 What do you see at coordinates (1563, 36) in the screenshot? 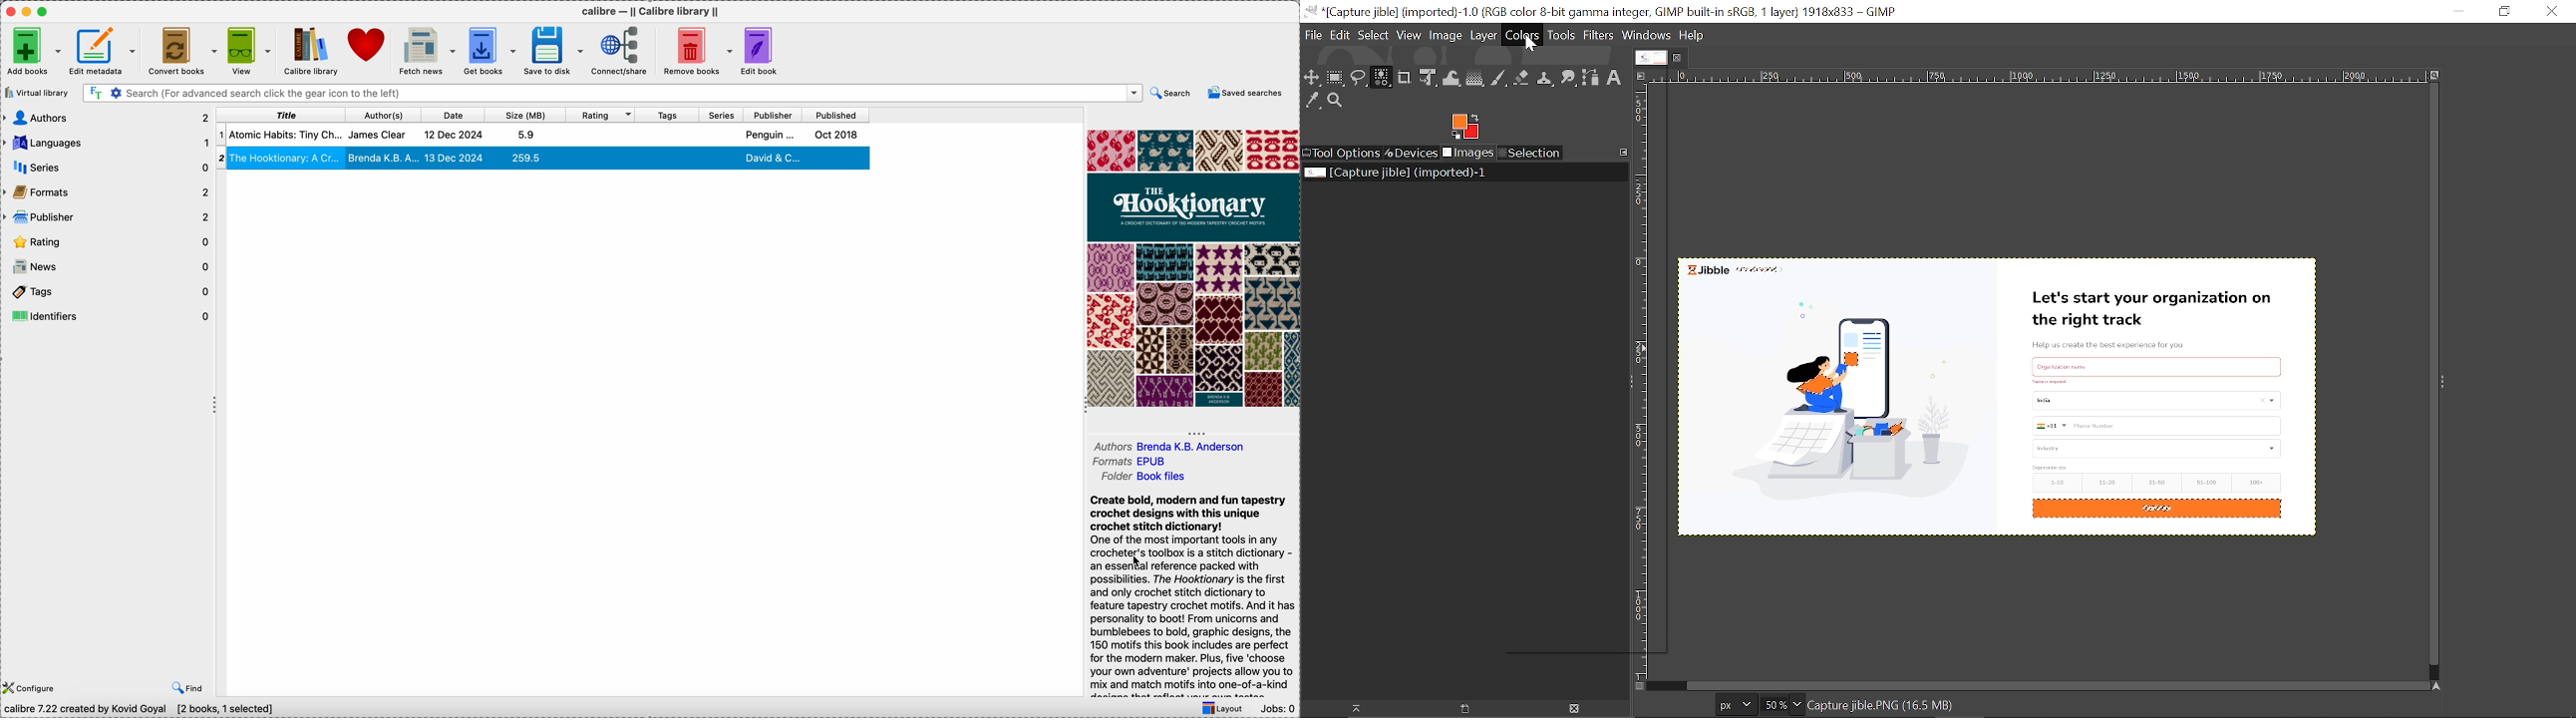
I see `` at bounding box center [1563, 36].